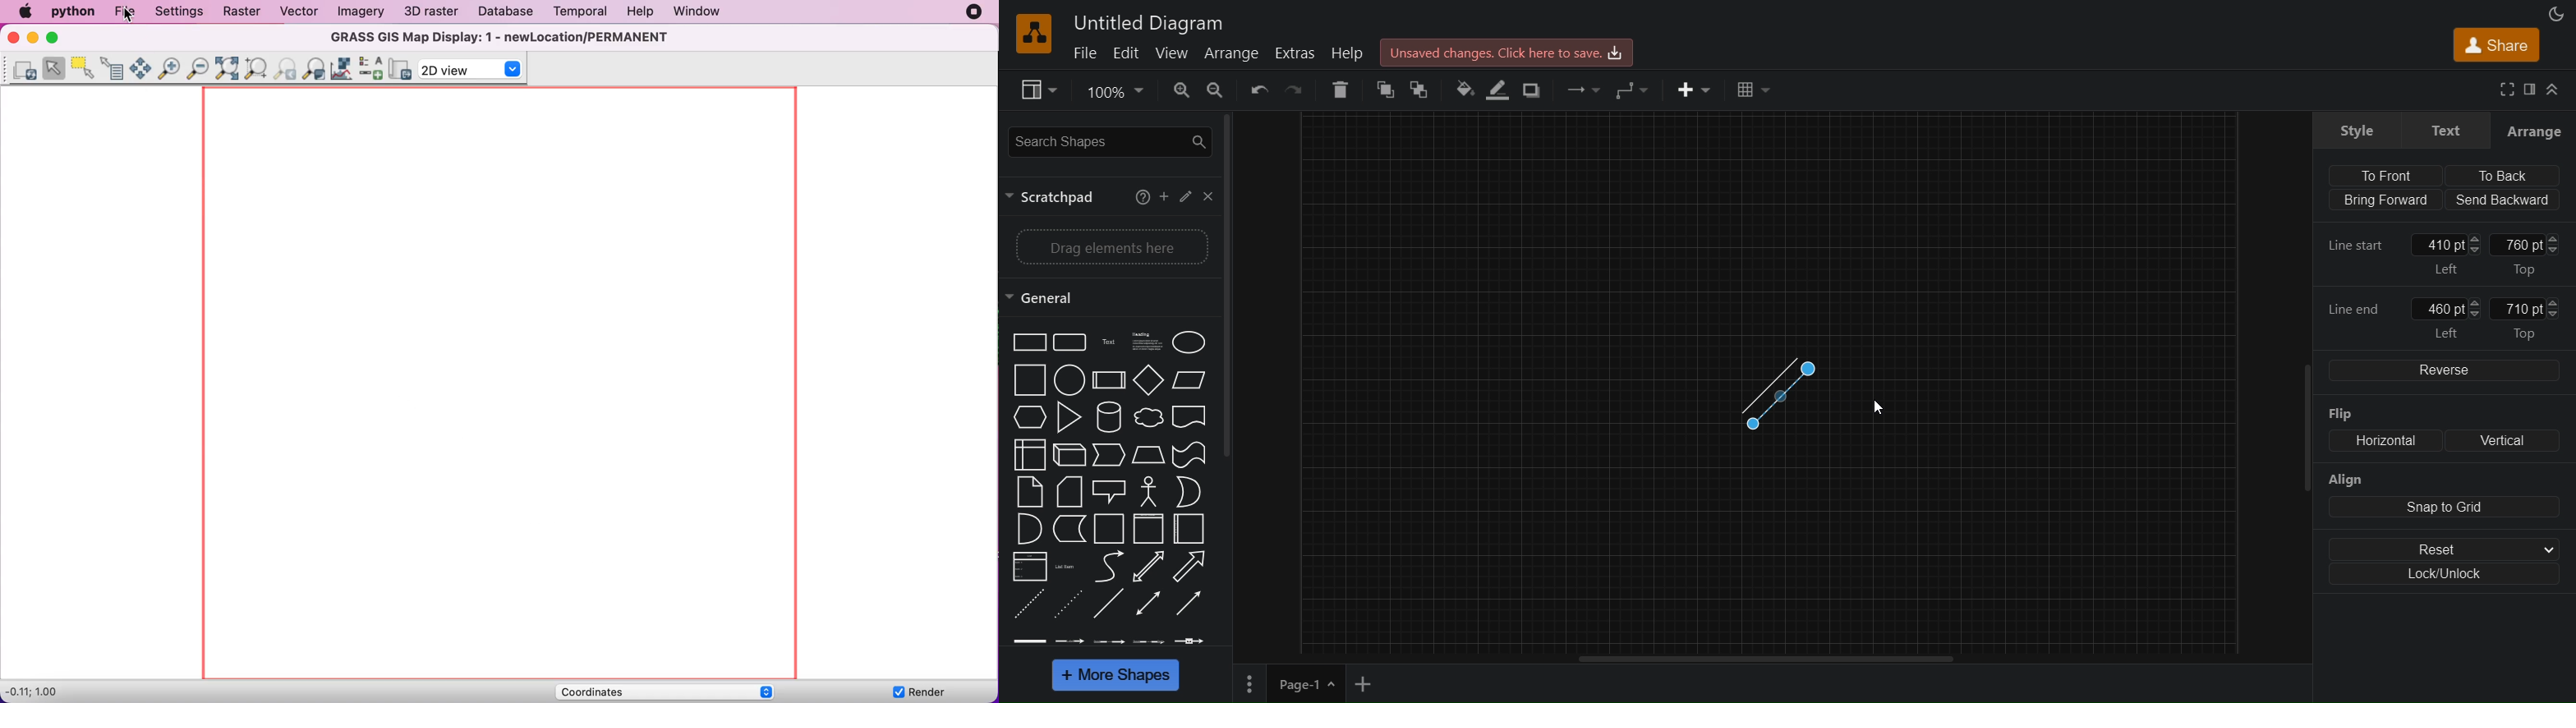  Describe the element at coordinates (1029, 492) in the screenshot. I see `Note` at that location.